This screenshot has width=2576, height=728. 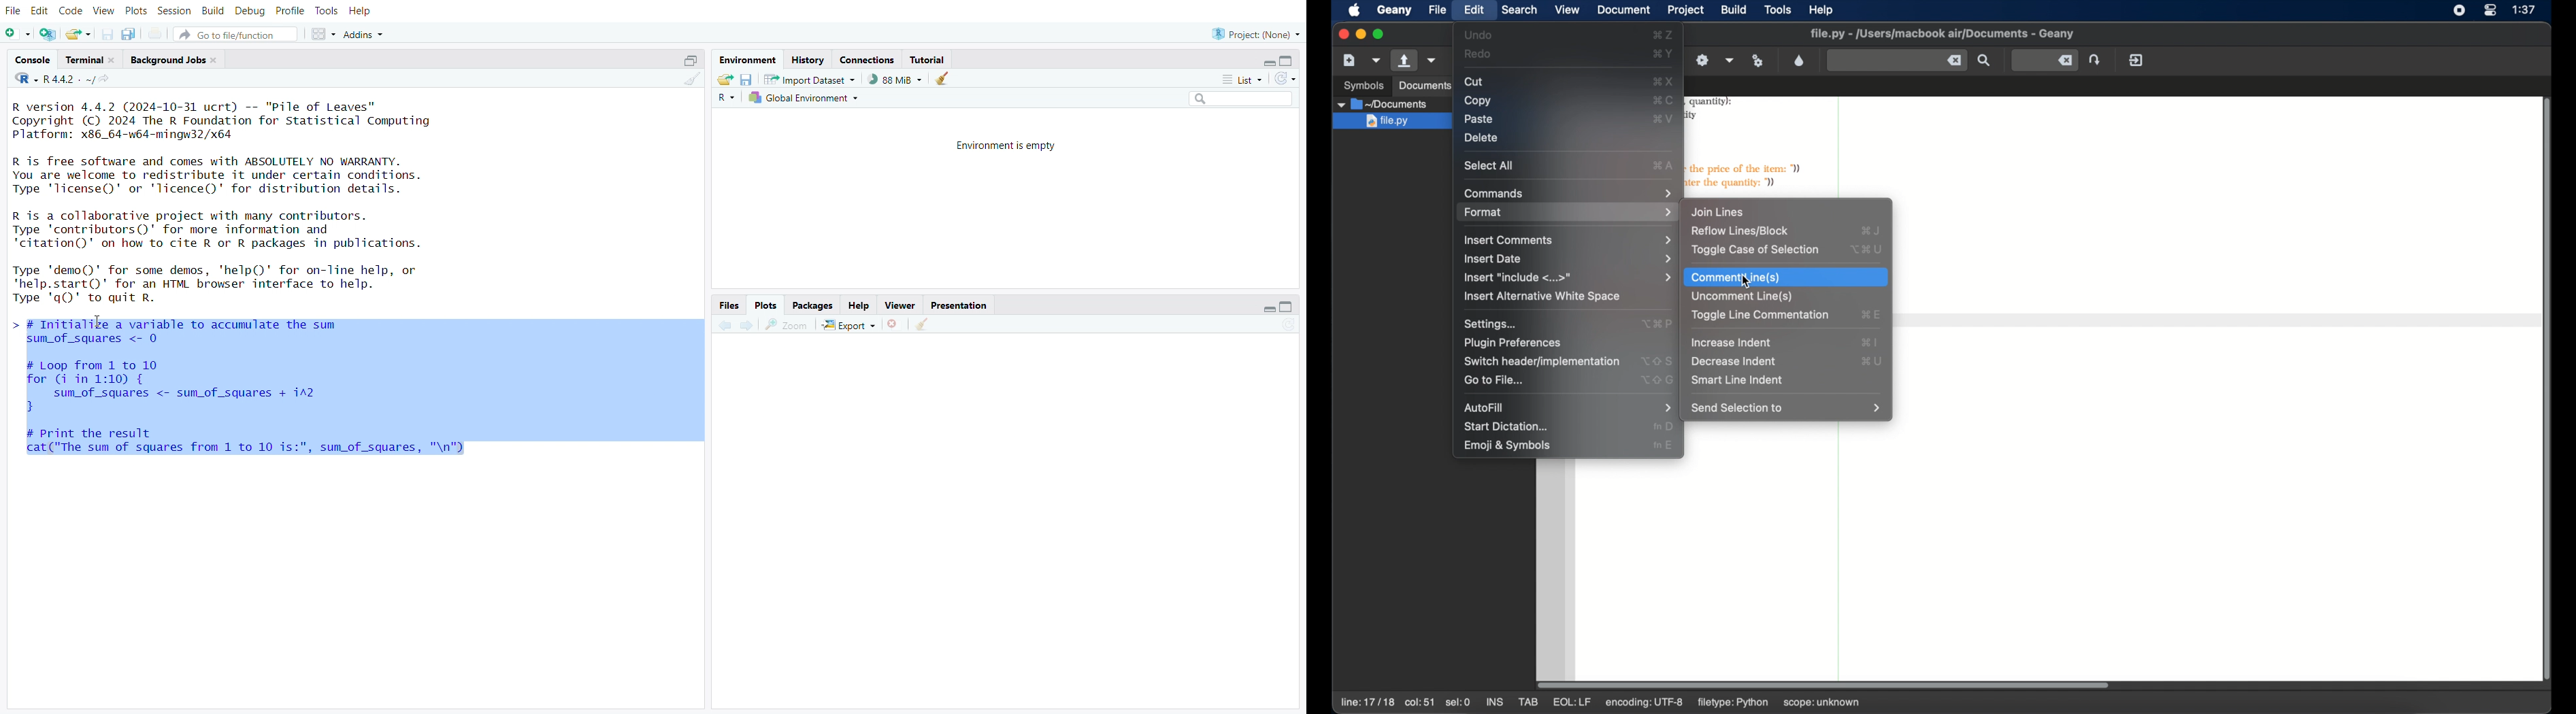 What do you see at coordinates (814, 305) in the screenshot?
I see `packages` at bounding box center [814, 305].